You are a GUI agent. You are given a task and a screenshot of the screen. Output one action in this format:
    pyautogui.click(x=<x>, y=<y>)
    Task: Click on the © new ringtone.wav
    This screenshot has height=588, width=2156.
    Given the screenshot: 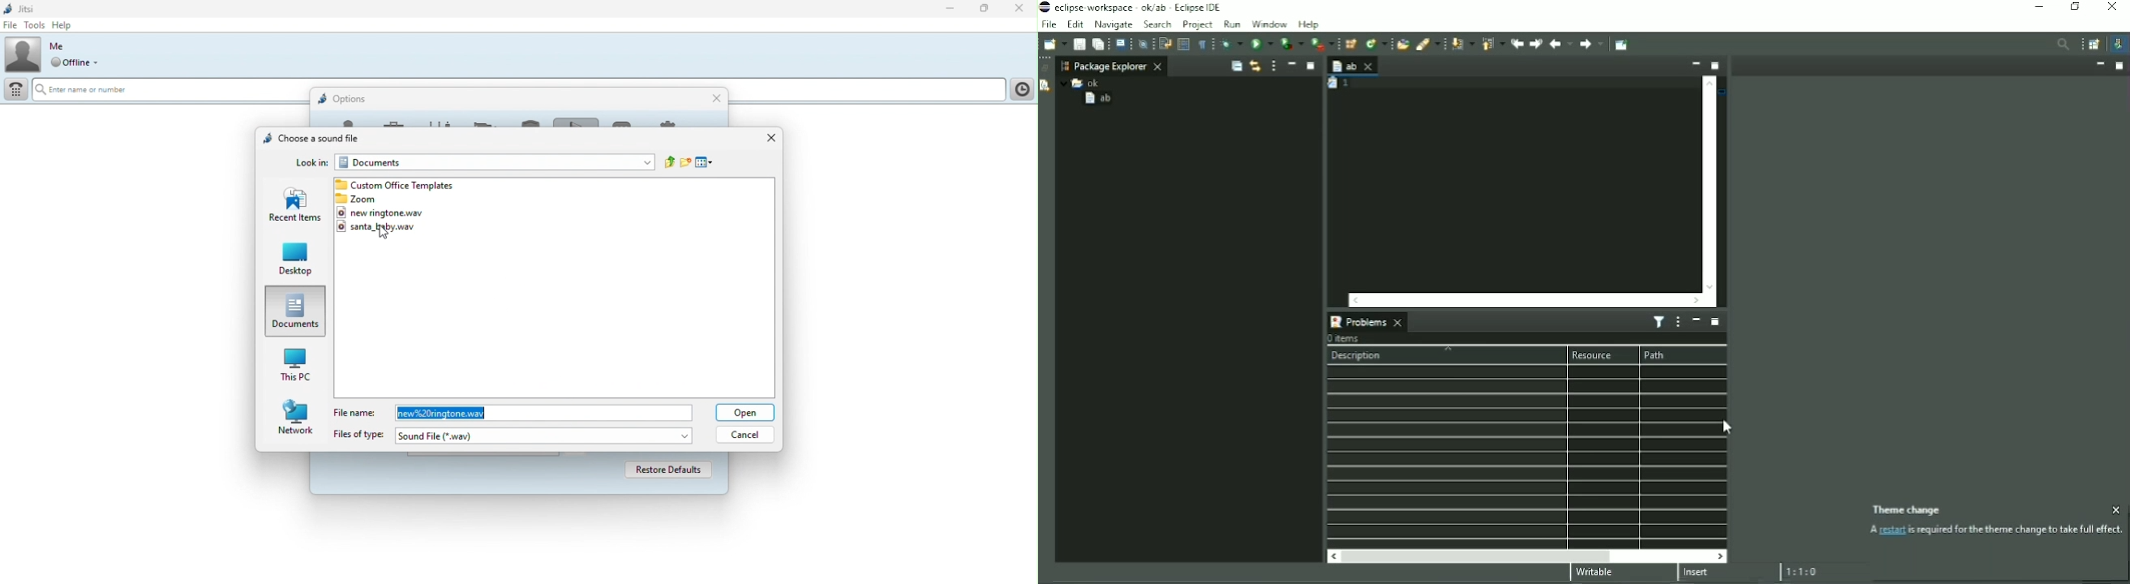 What is the action you would take?
    pyautogui.click(x=385, y=212)
    